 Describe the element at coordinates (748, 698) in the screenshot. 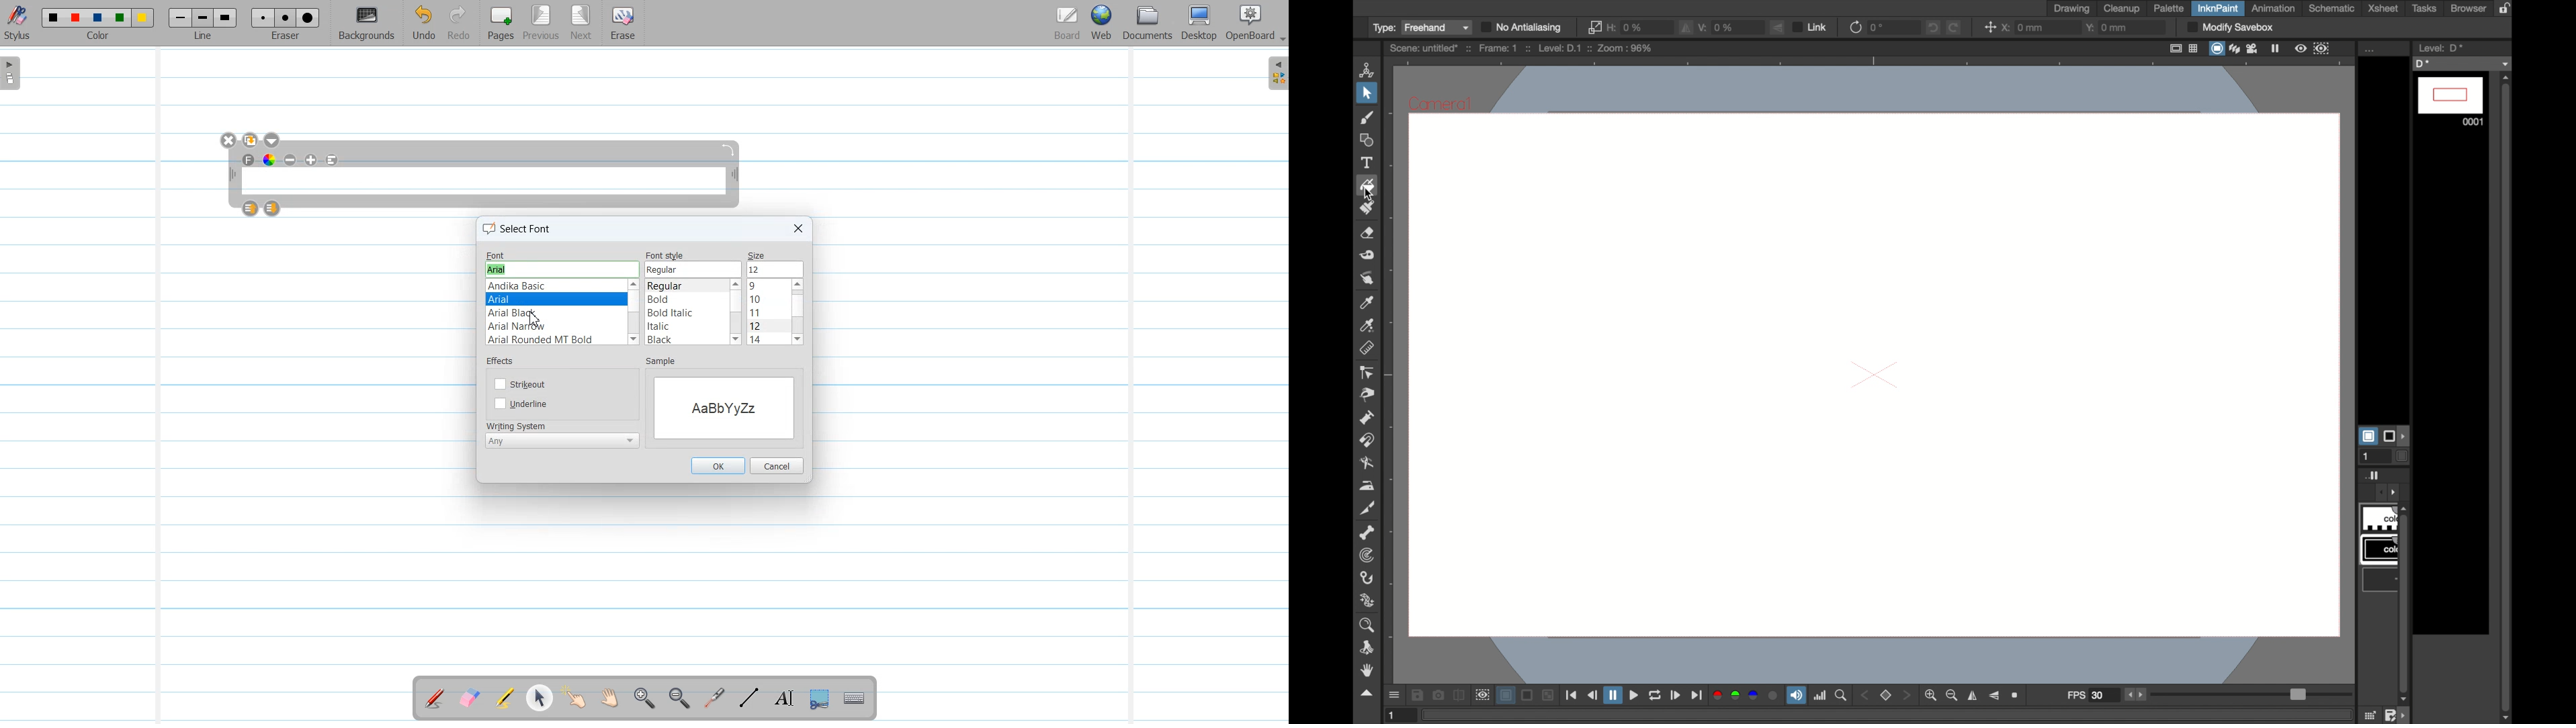

I see `Draw Lines` at that location.